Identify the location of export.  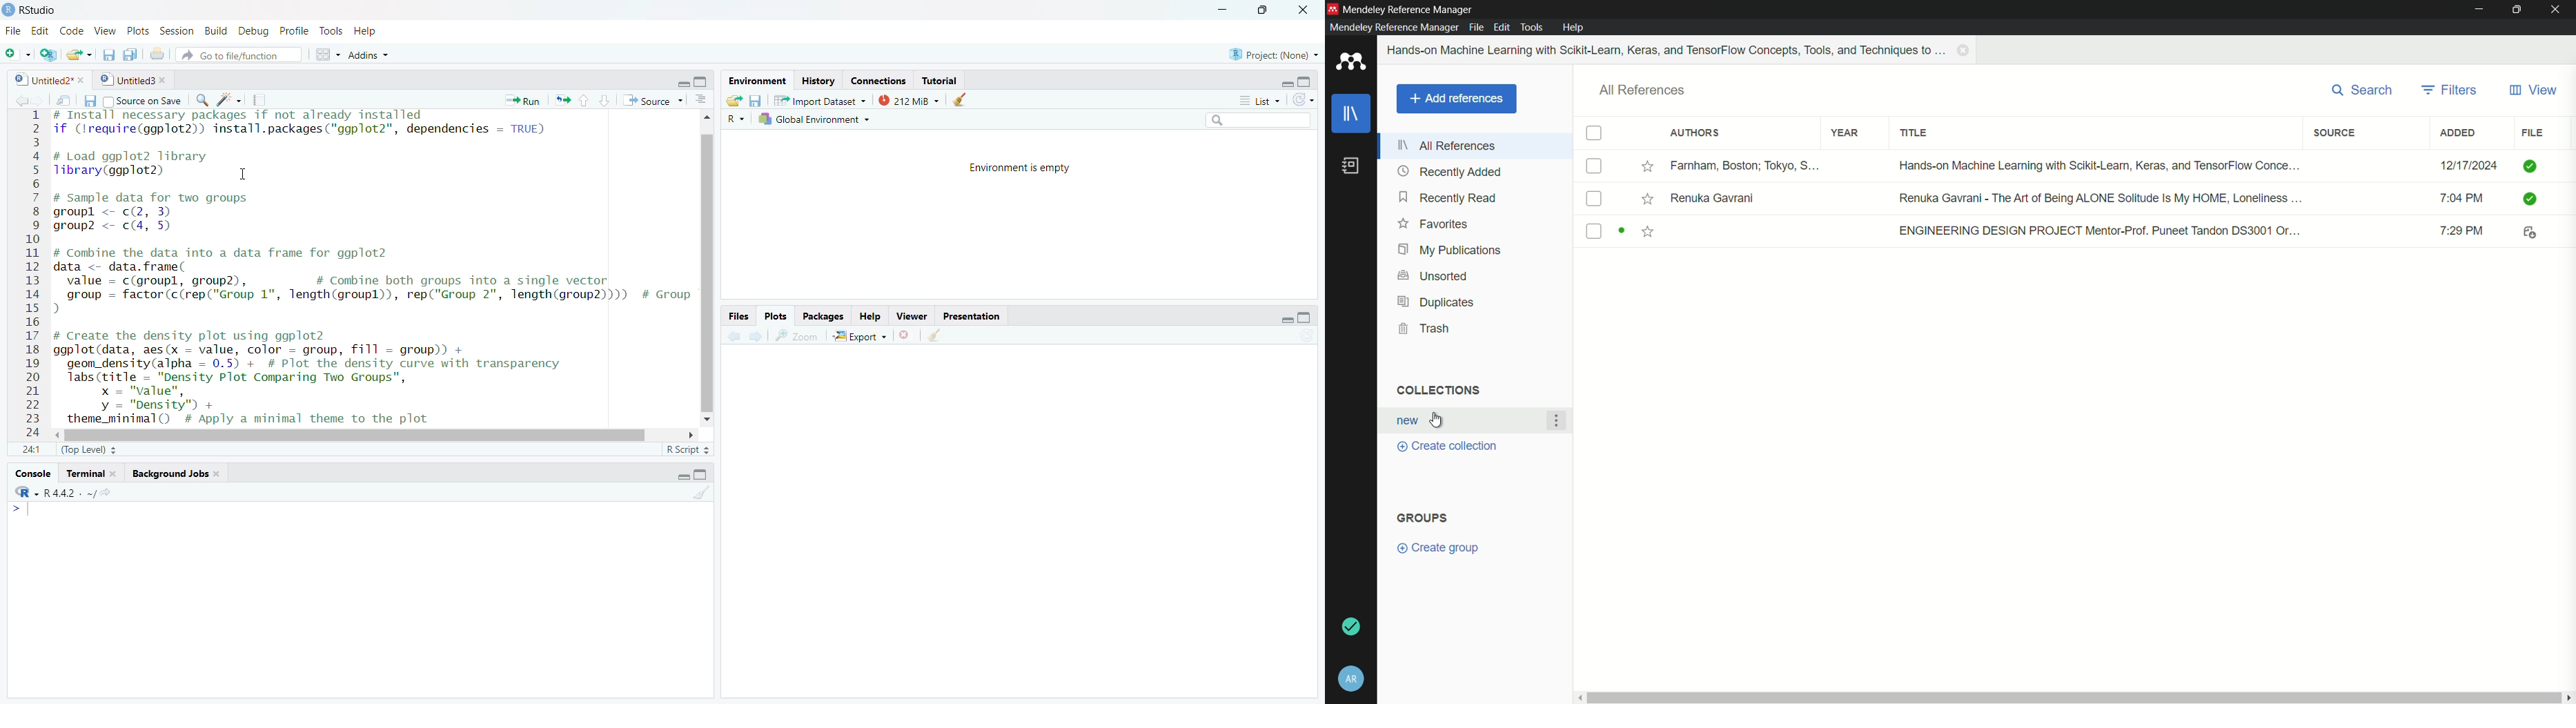
(858, 334).